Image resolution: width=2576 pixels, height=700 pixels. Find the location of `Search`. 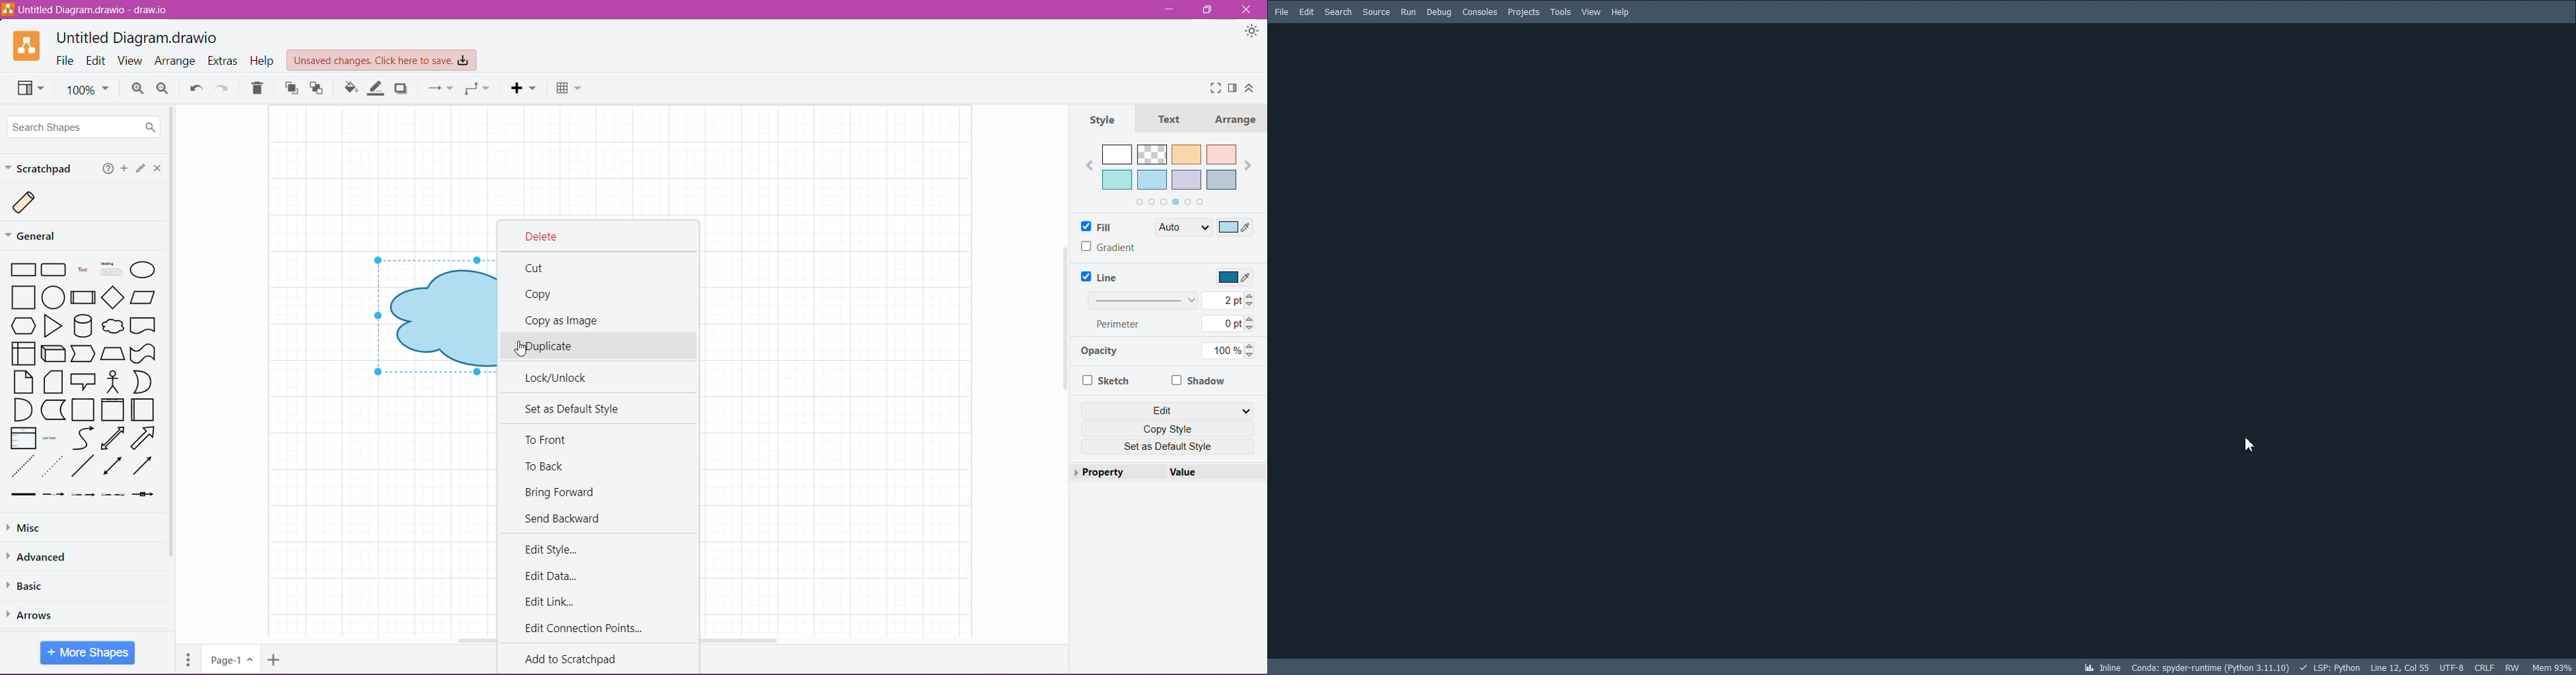

Search is located at coordinates (1339, 12).